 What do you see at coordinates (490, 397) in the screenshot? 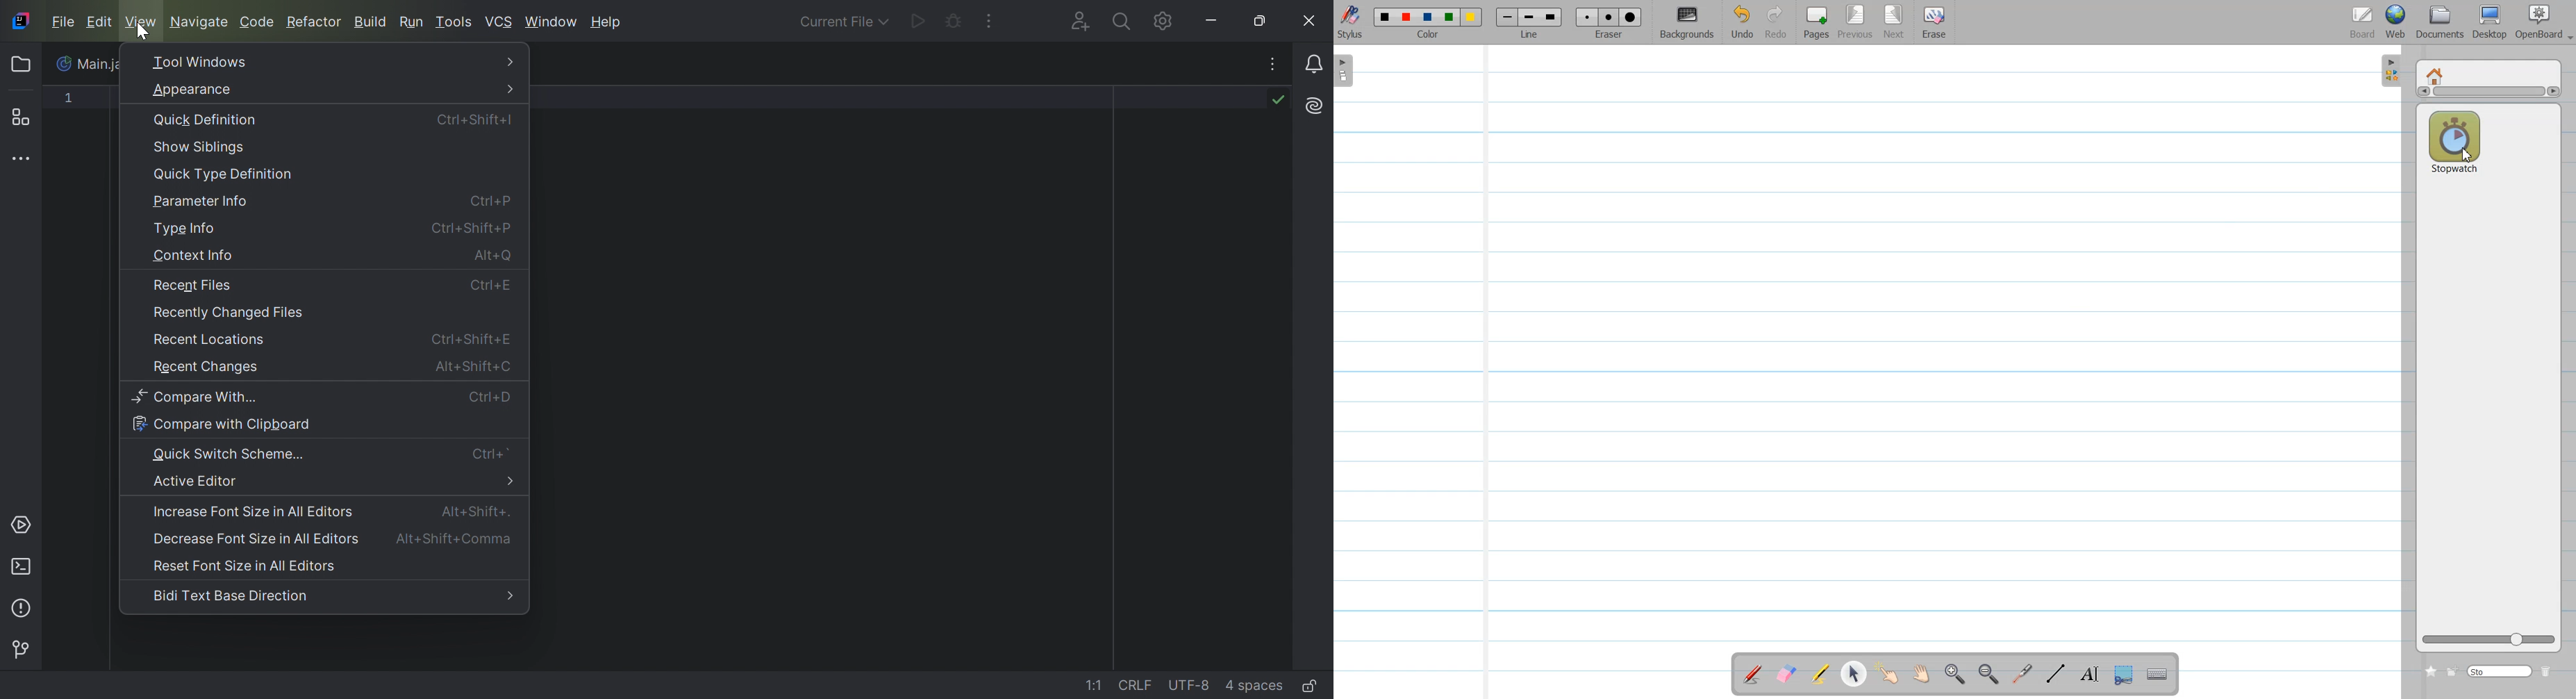
I see `Ctrl+D` at bounding box center [490, 397].